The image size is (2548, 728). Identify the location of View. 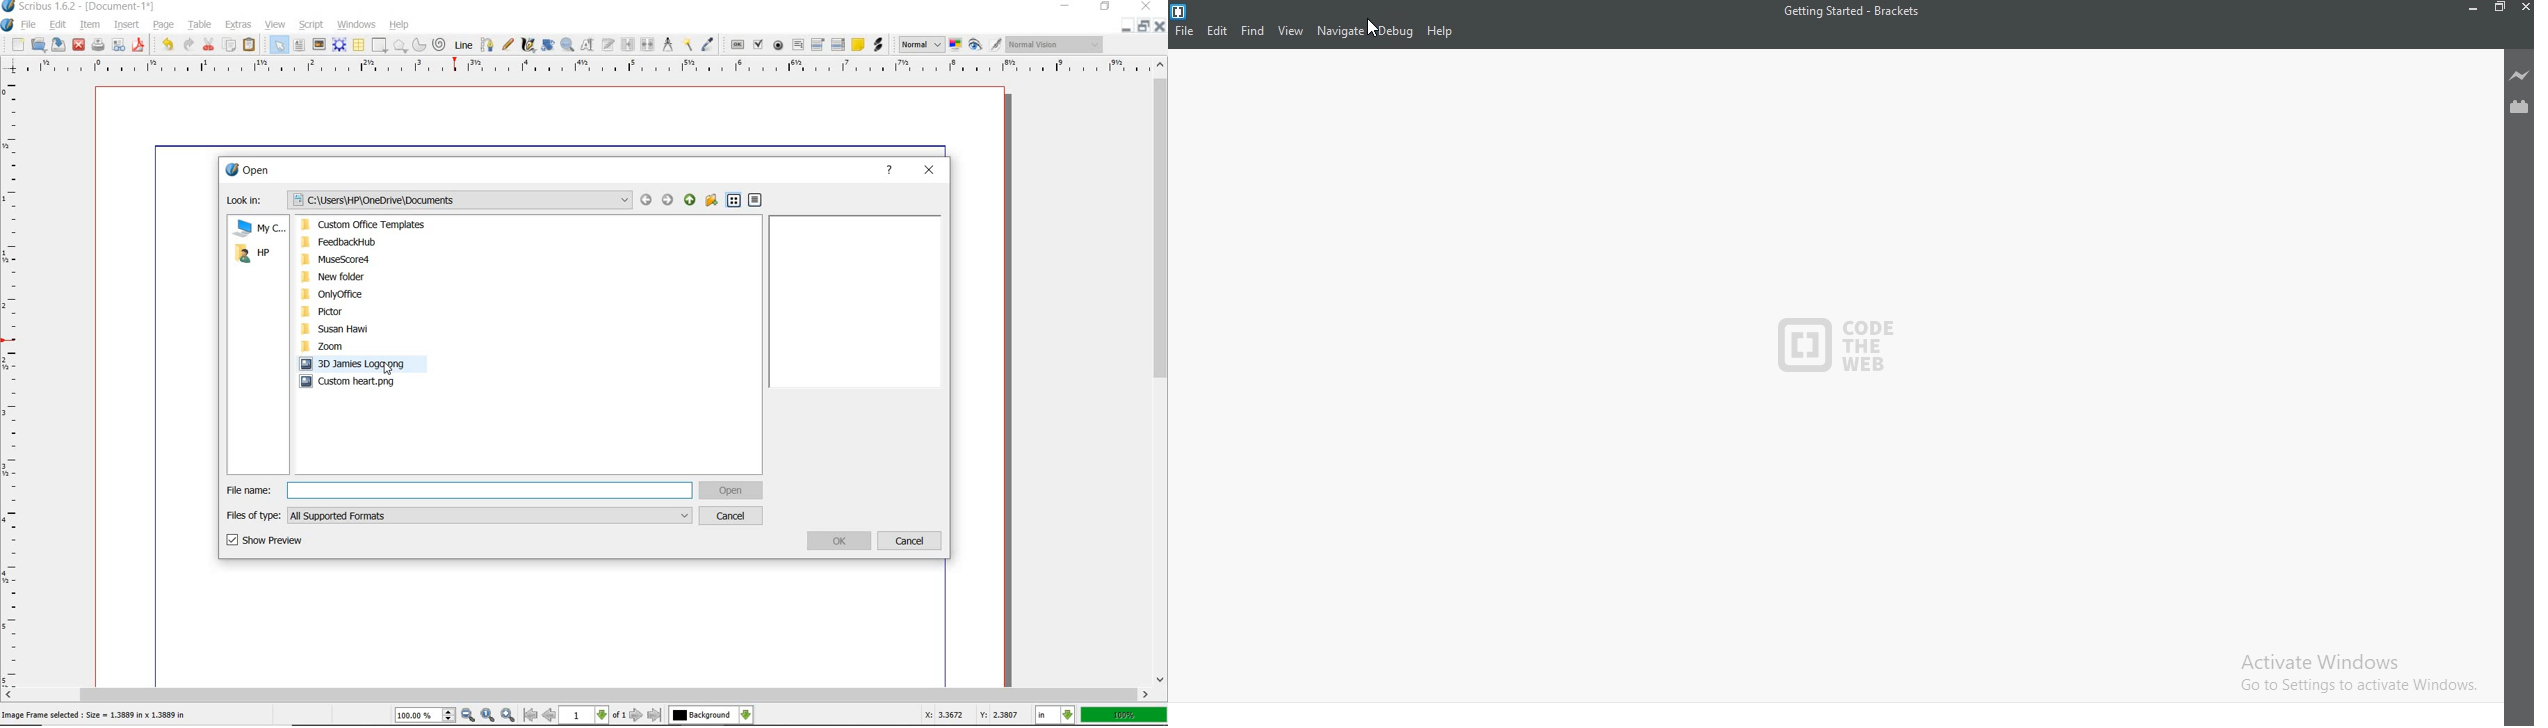
(1292, 31).